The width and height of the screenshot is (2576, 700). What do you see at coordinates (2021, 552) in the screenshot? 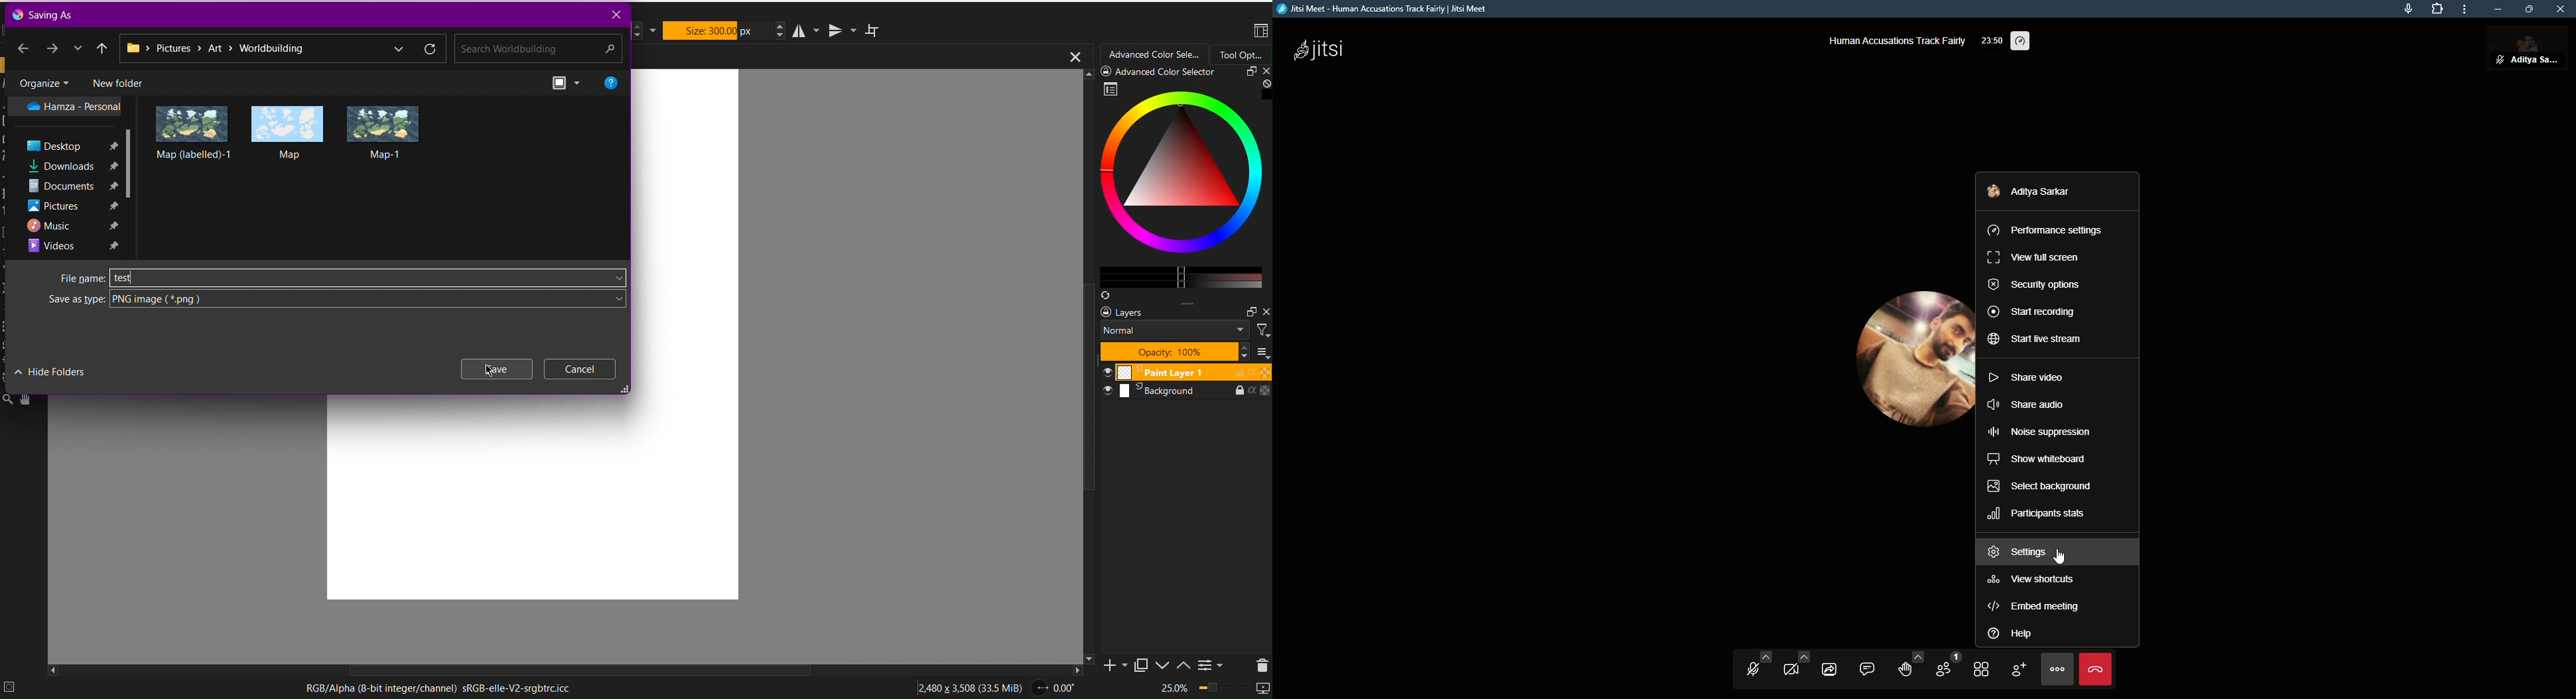
I see `settings` at bounding box center [2021, 552].